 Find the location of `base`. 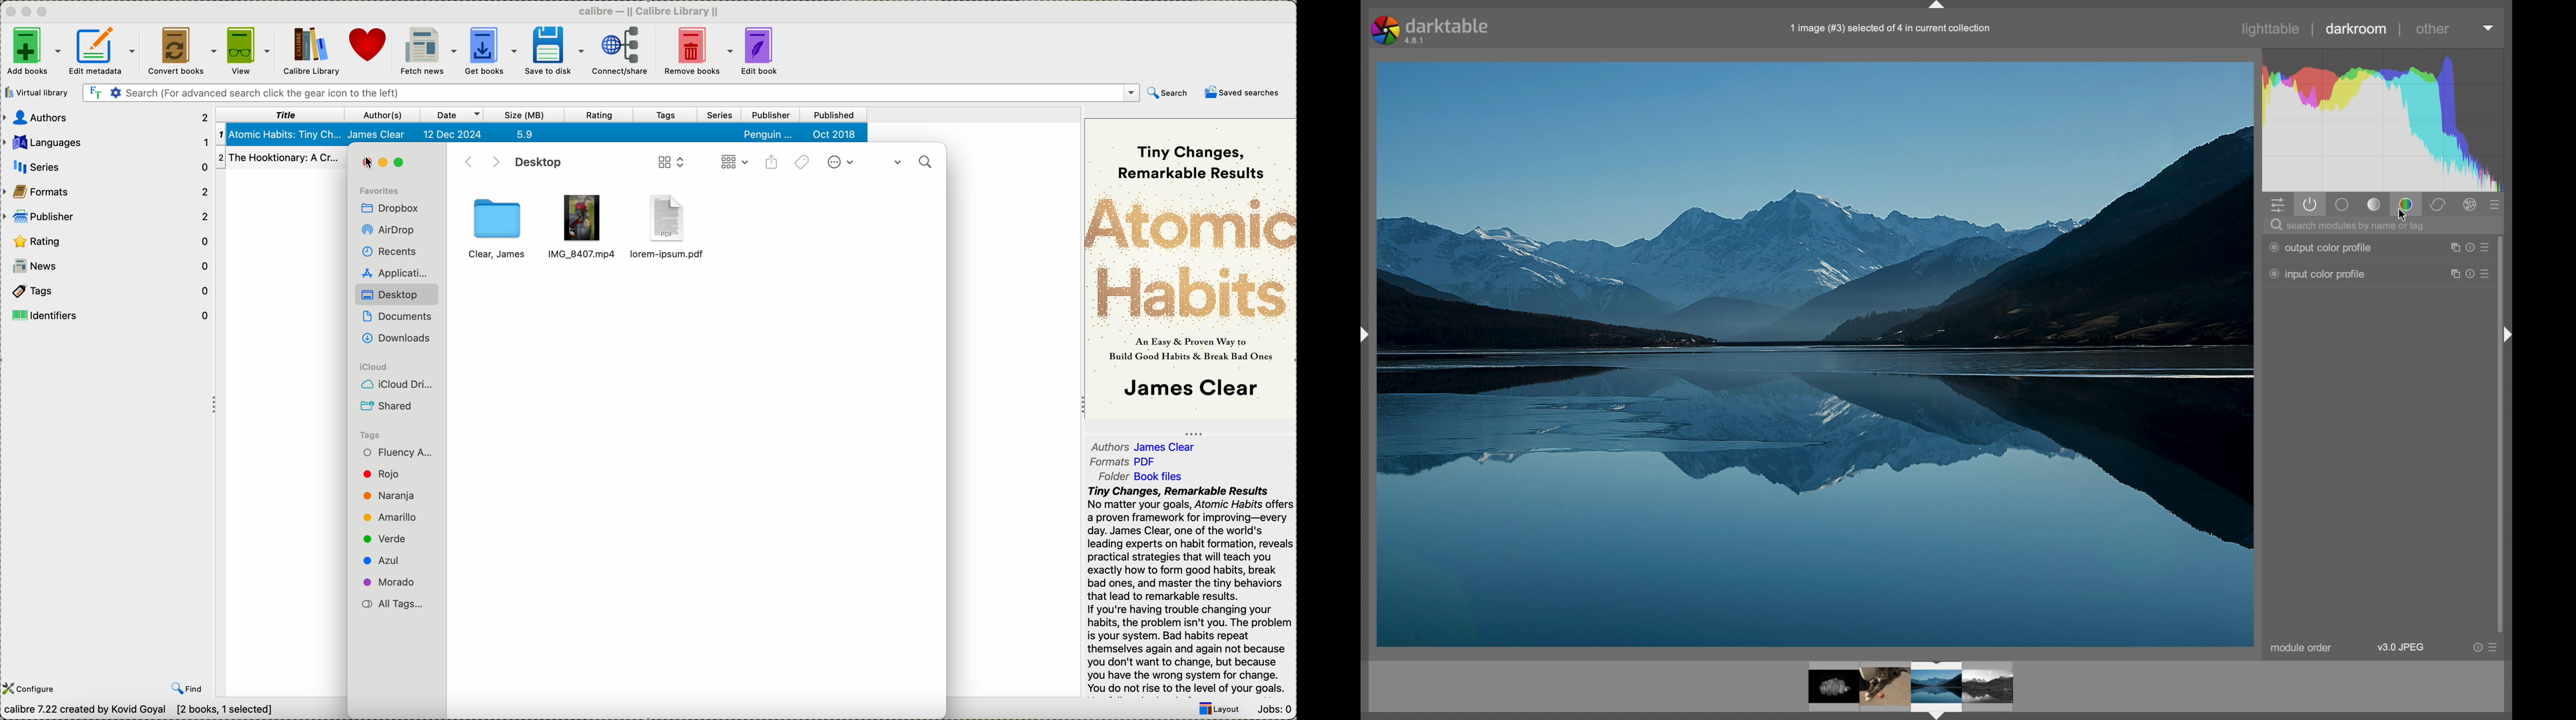

base is located at coordinates (2343, 205).